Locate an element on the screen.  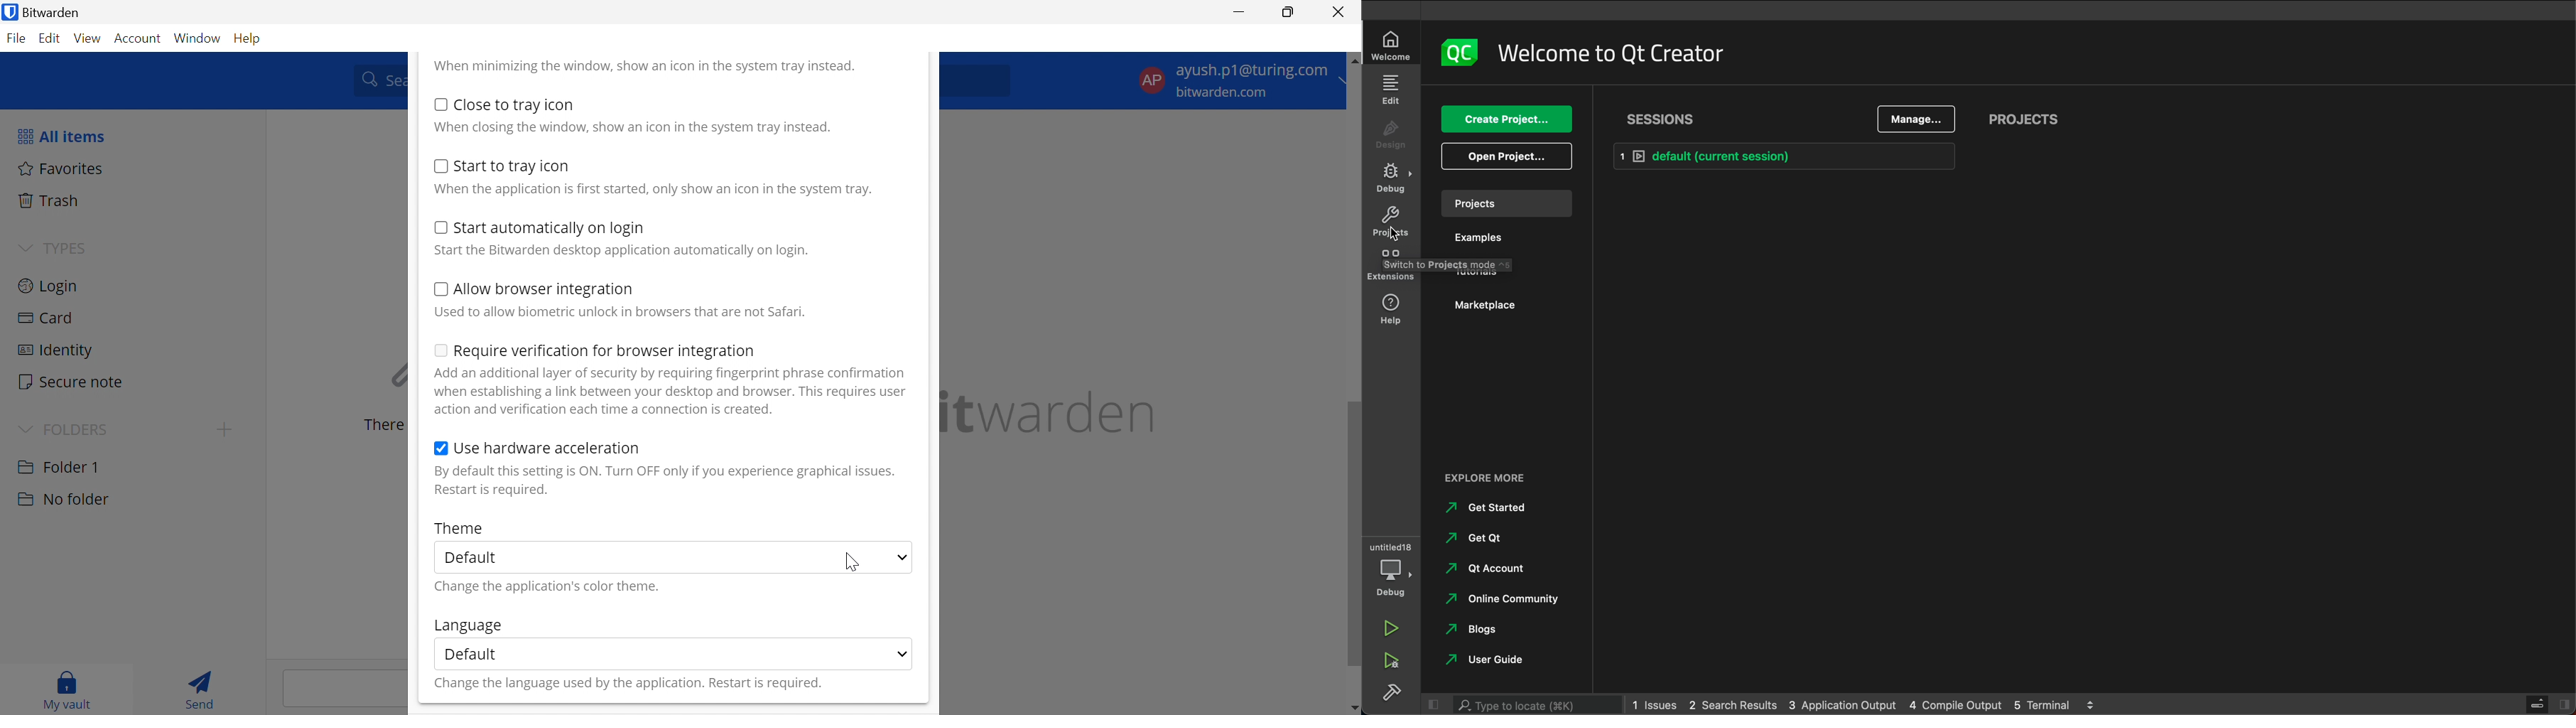
Checkbox is located at coordinates (440, 450).